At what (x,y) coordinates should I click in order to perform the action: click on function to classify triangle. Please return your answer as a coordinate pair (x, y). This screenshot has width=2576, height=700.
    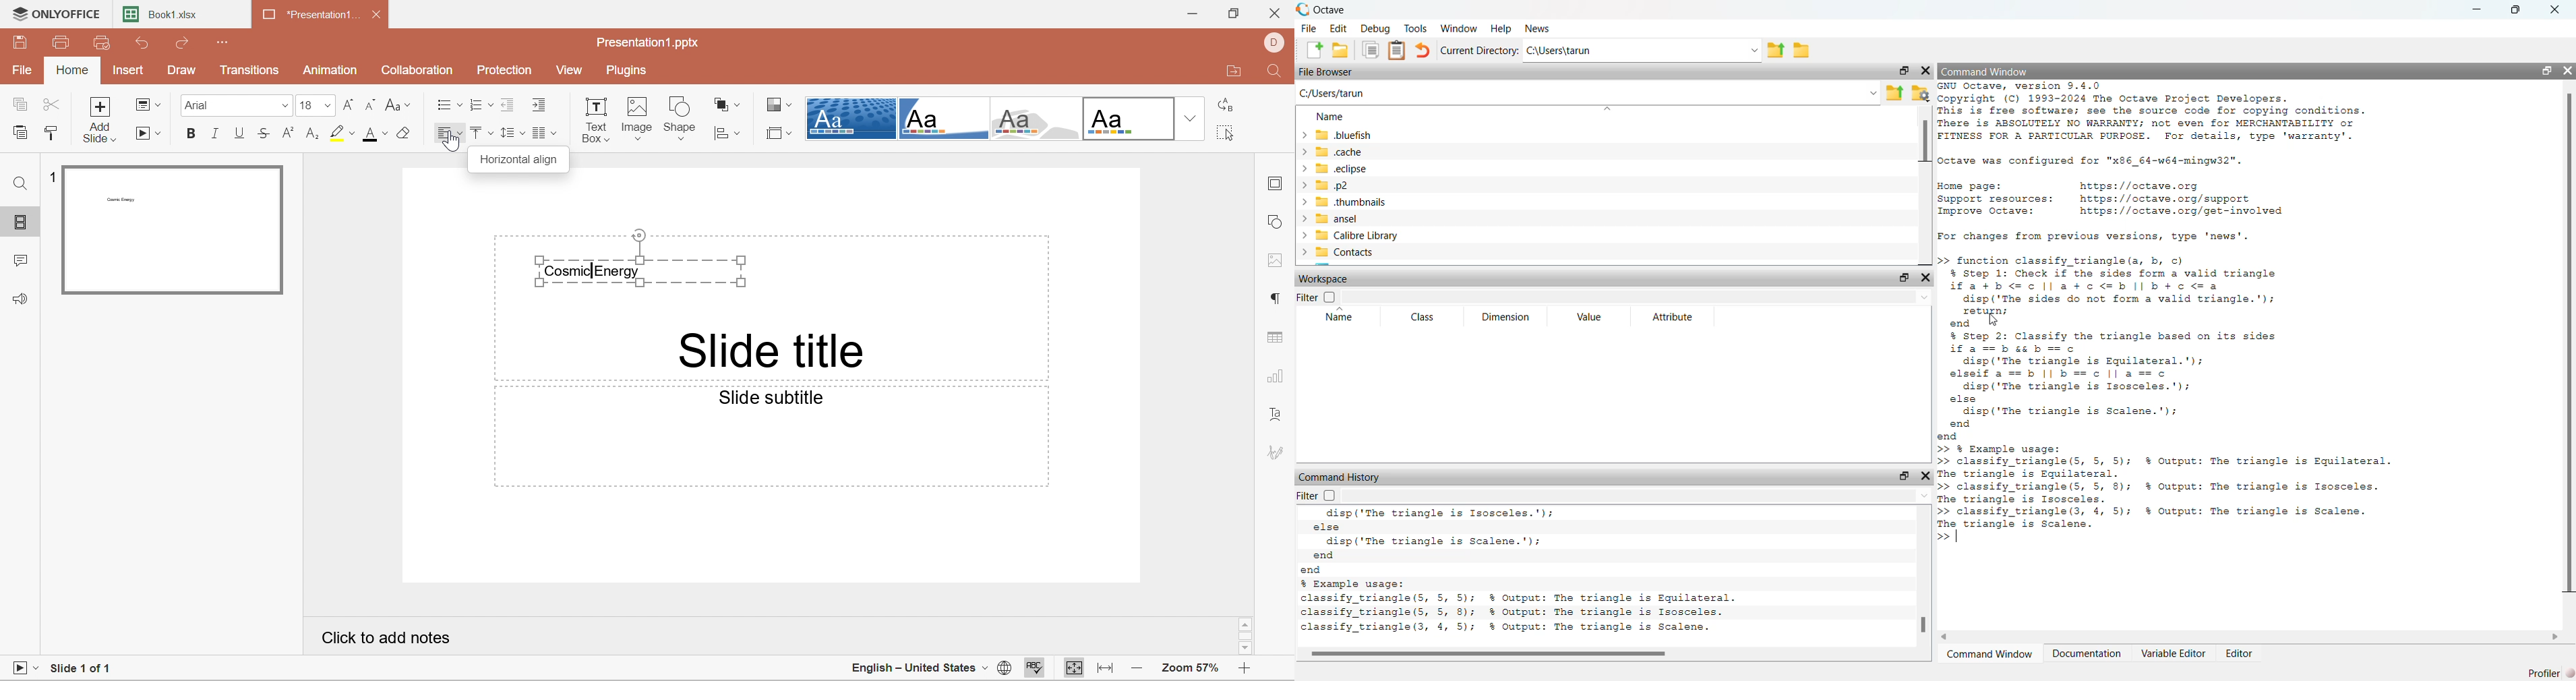
    Looking at the image, I should click on (2126, 292).